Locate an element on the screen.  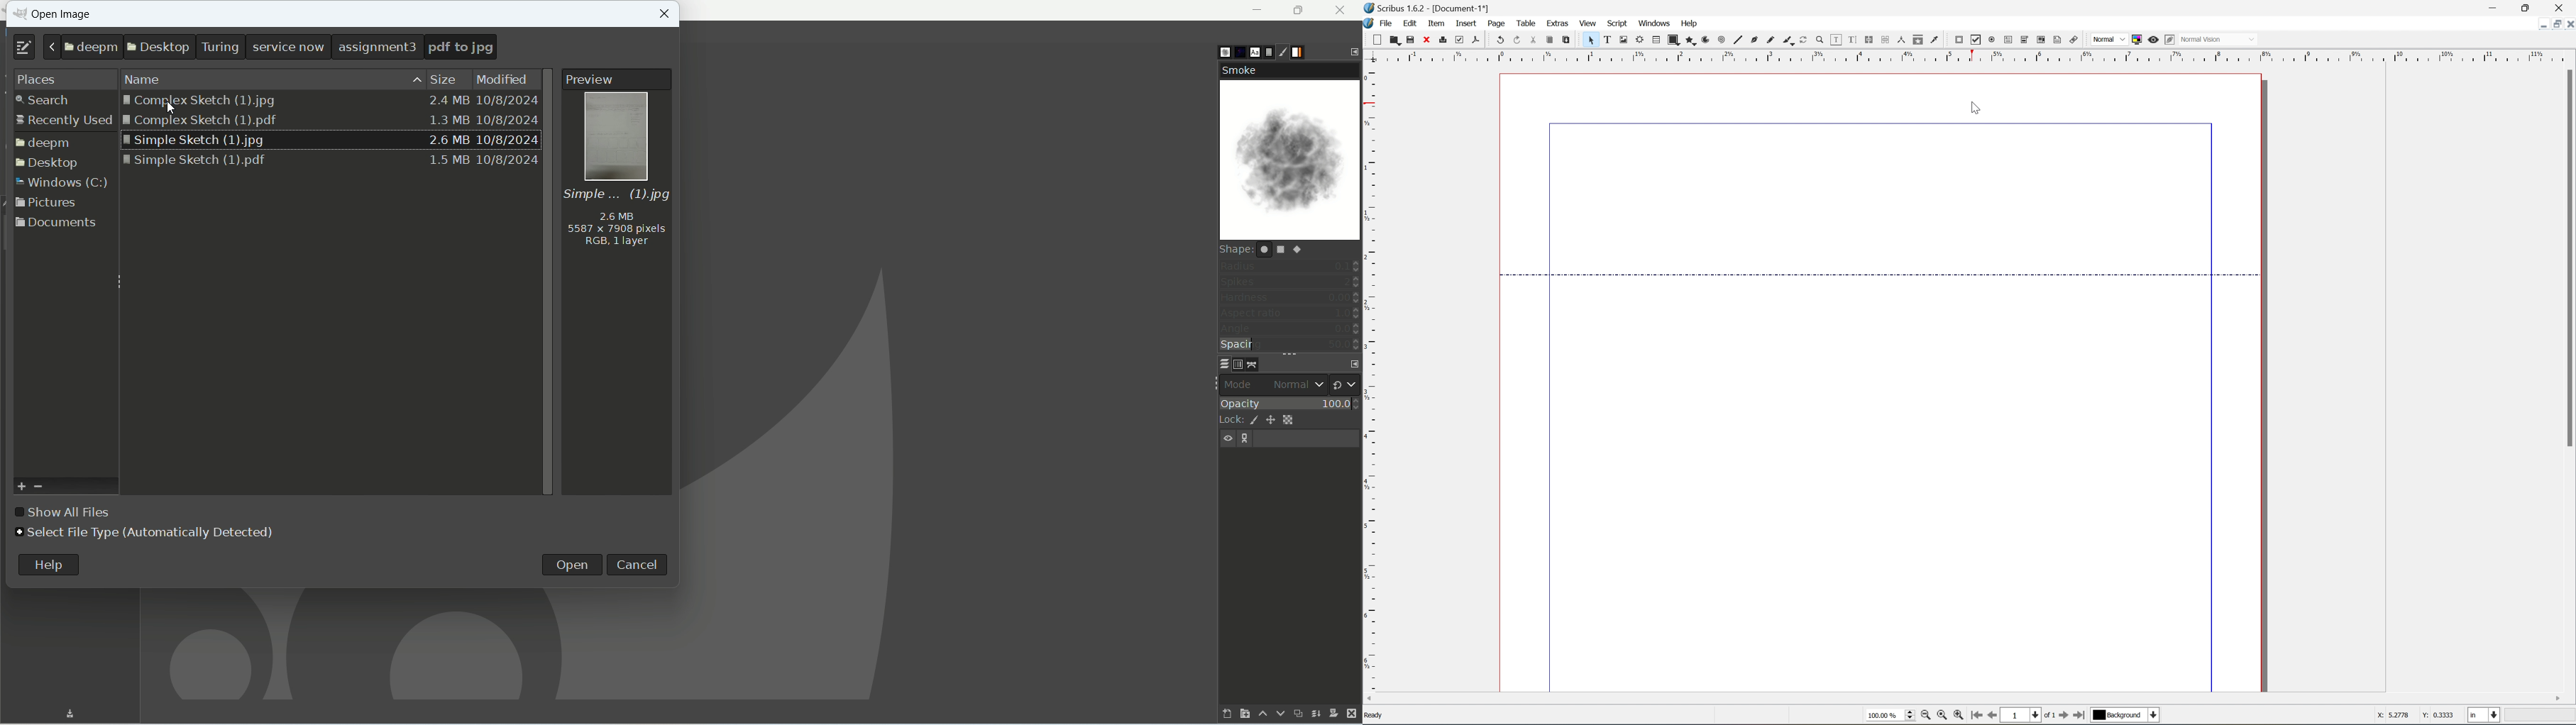
ruler is located at coordinates (1370, 380).